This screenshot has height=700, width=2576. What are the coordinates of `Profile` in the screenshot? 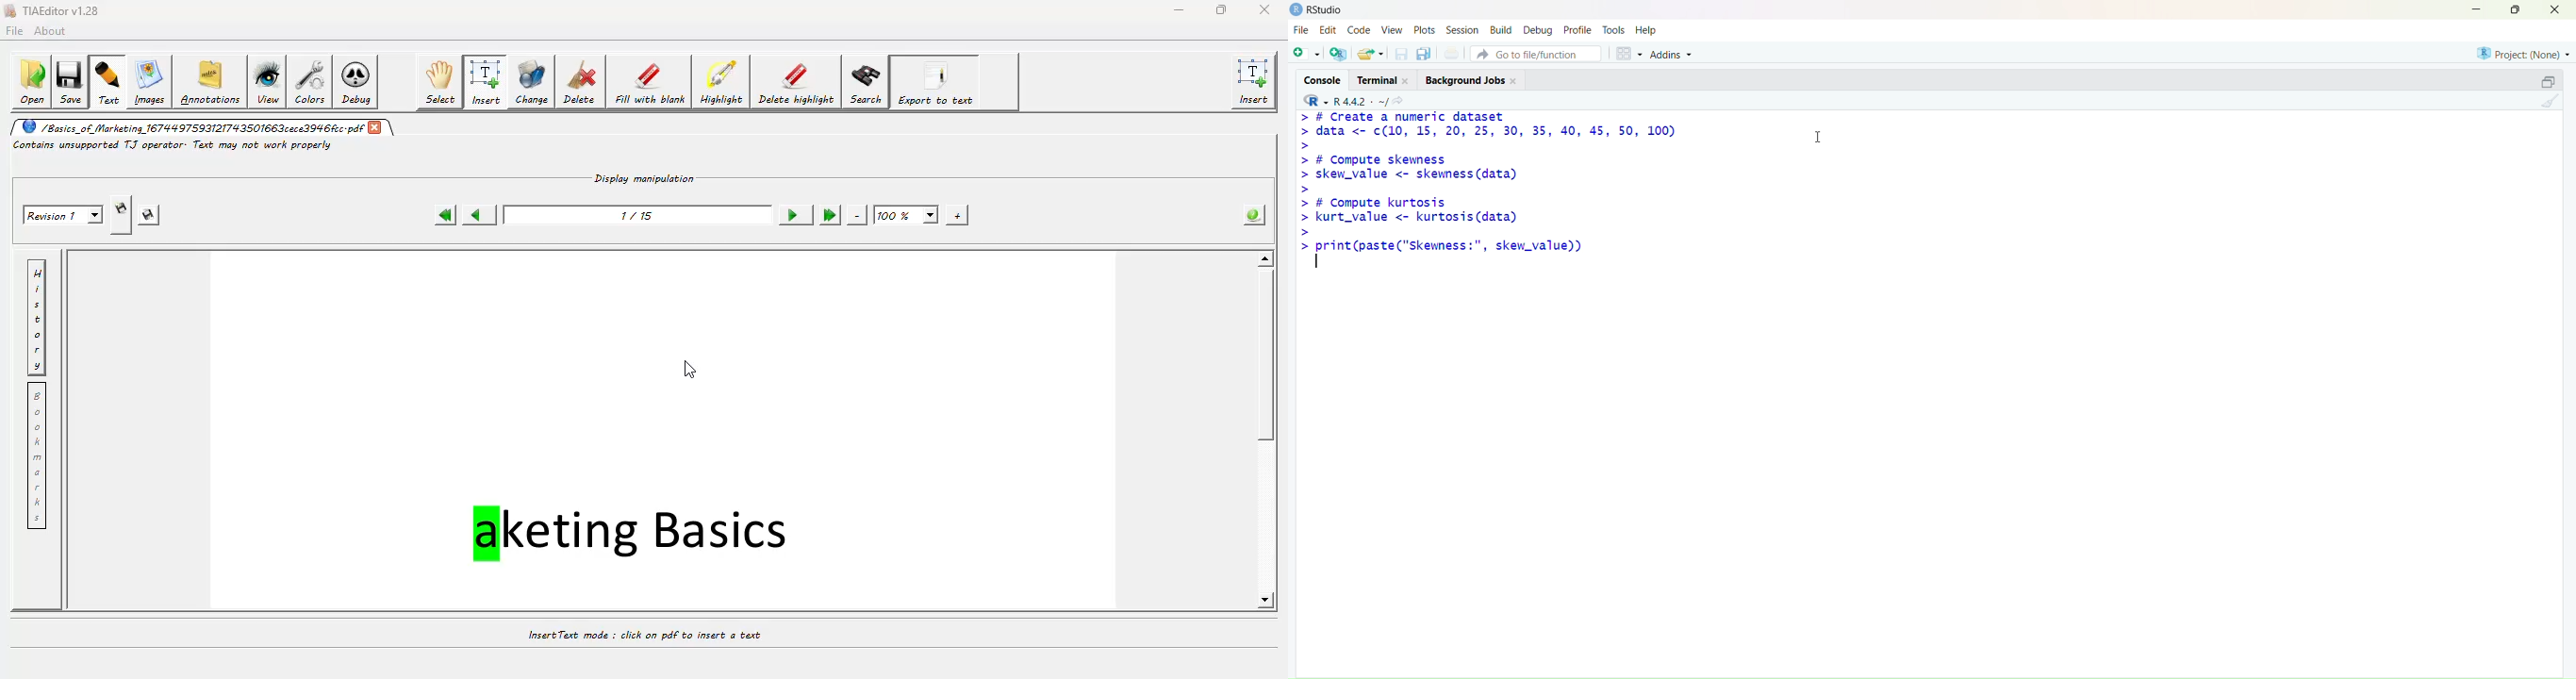 It's located at (1578, 28).